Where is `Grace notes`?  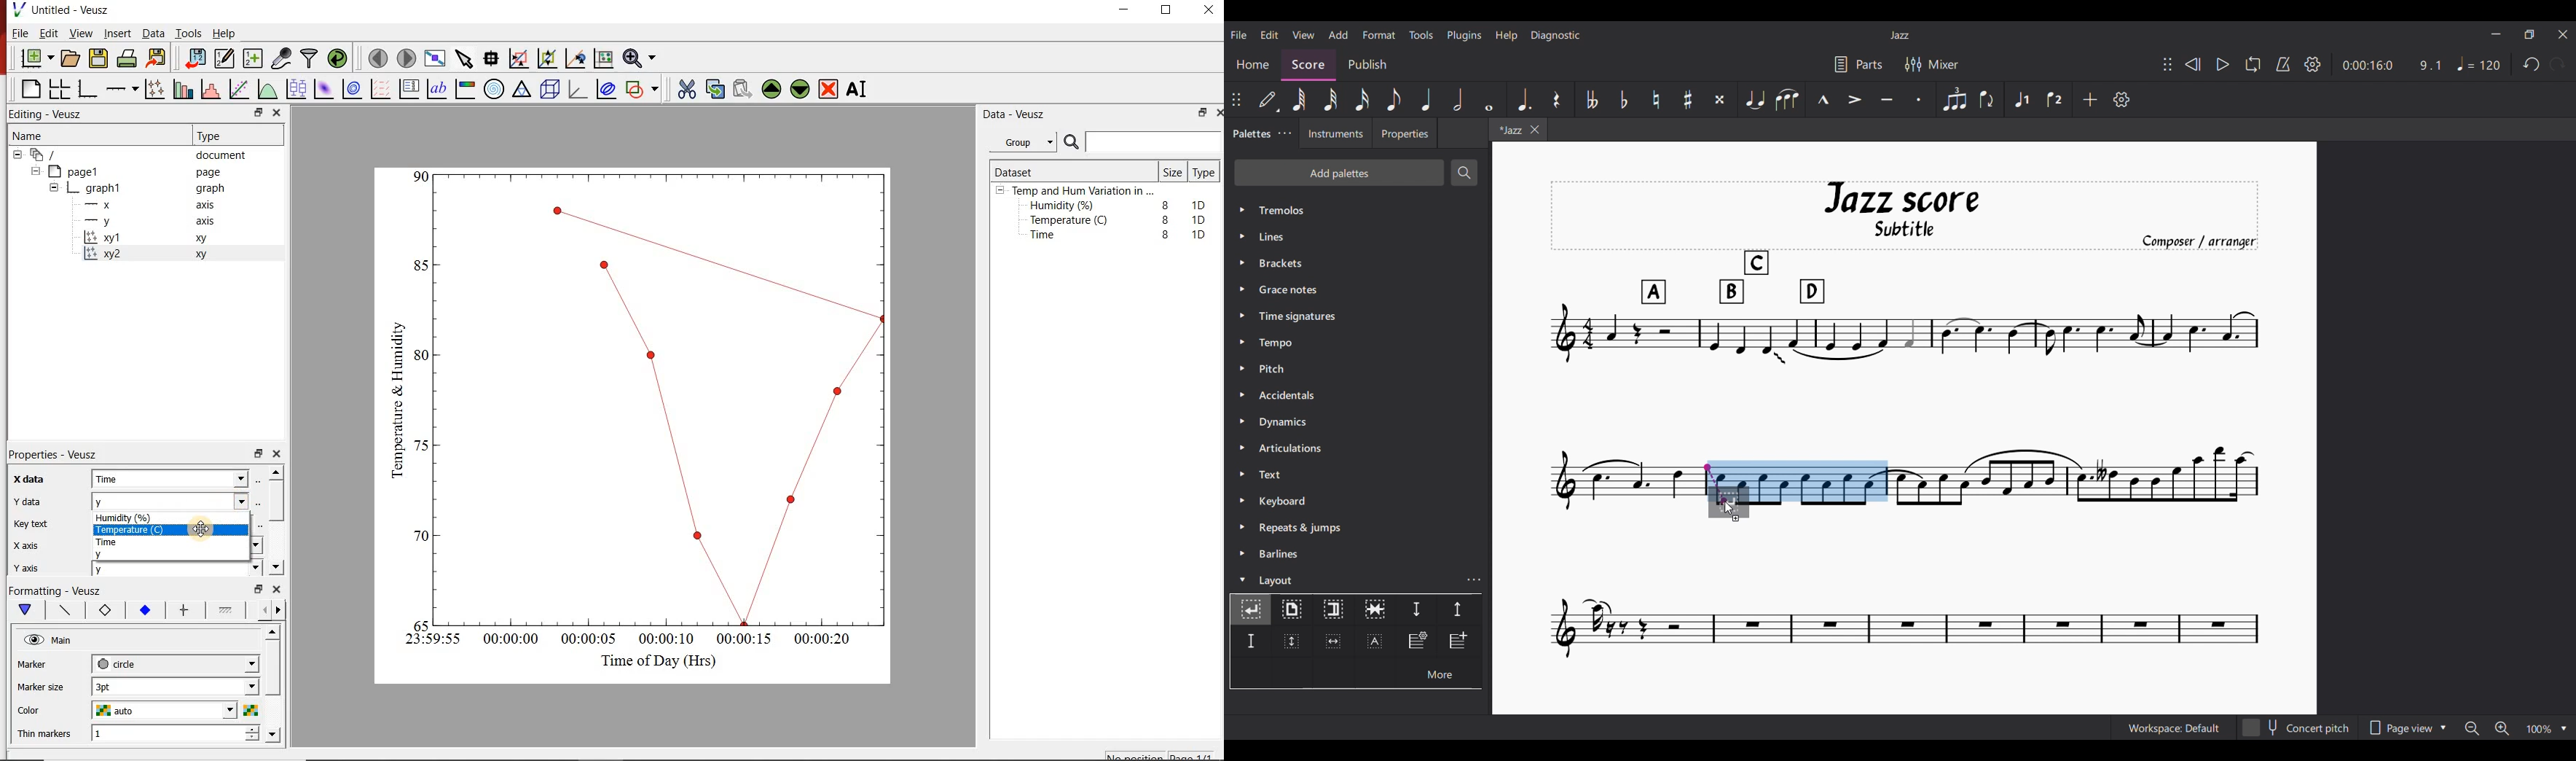
Grace notes is located at coordinates (1358, 290).